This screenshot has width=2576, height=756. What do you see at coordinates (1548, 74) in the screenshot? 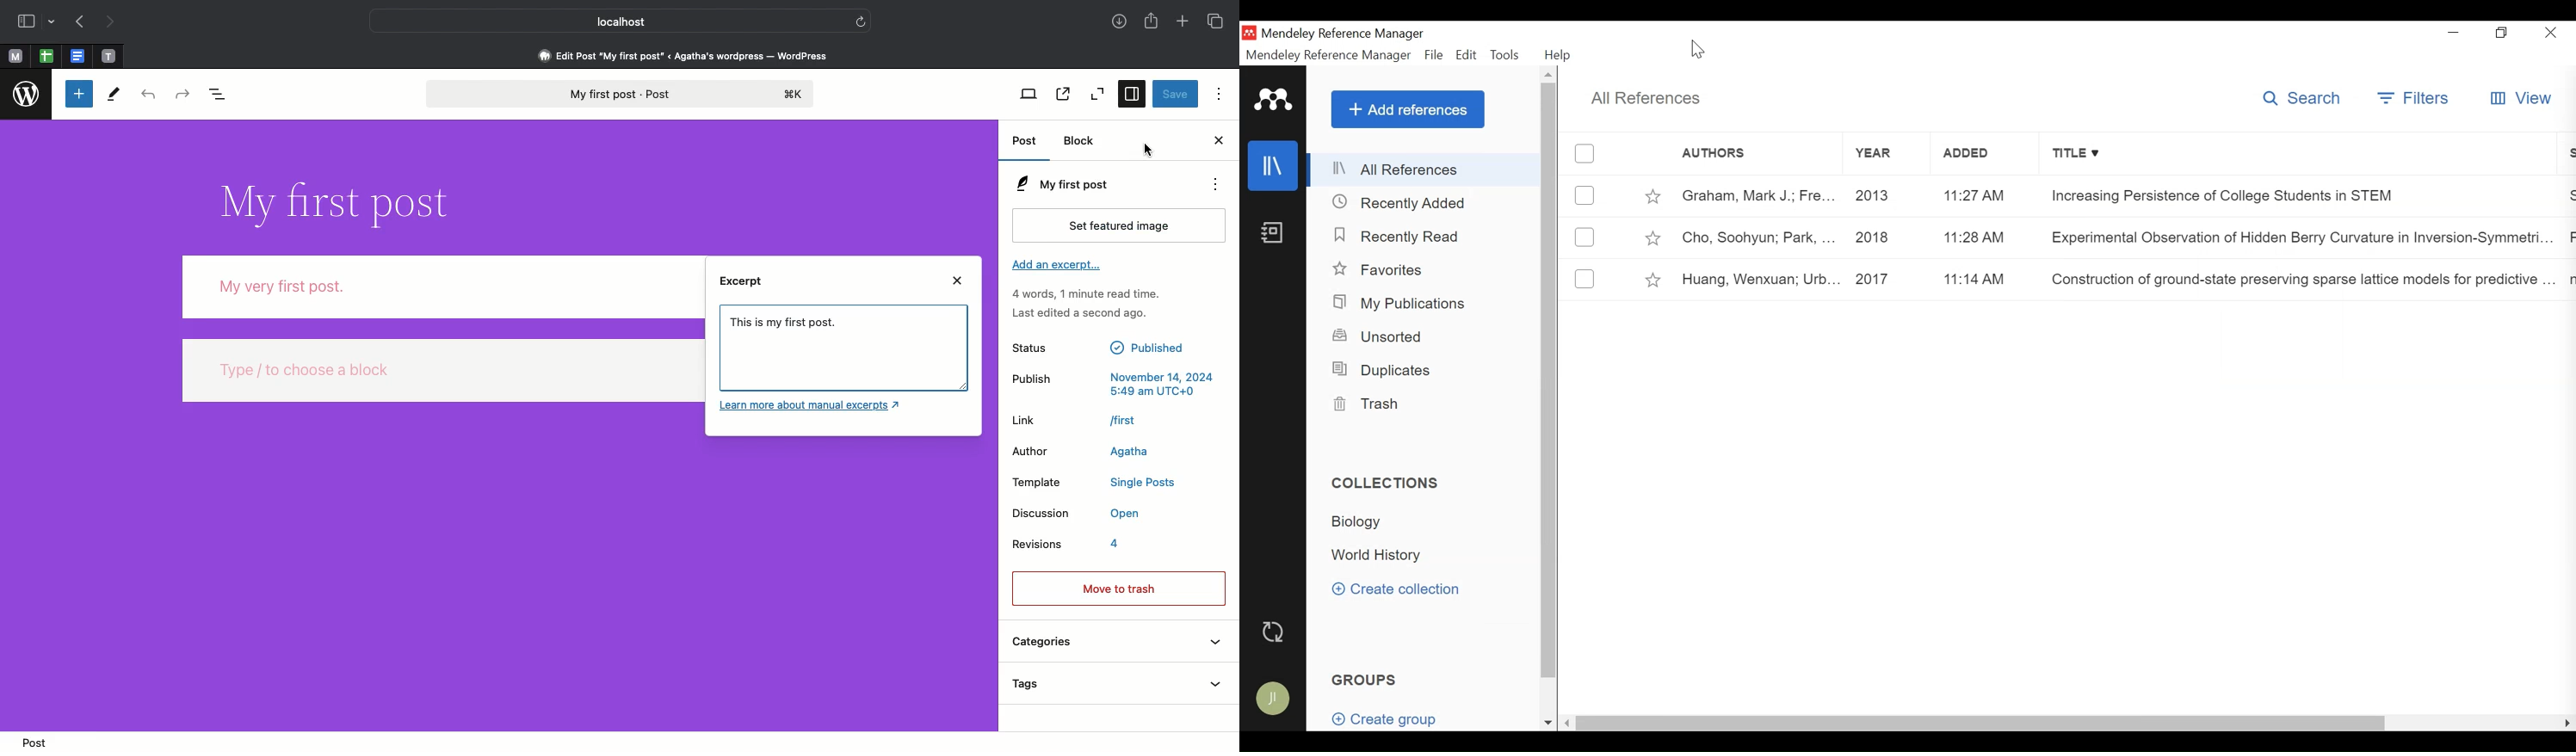
I see `Scroll up` at bounding box center [1548, 74].